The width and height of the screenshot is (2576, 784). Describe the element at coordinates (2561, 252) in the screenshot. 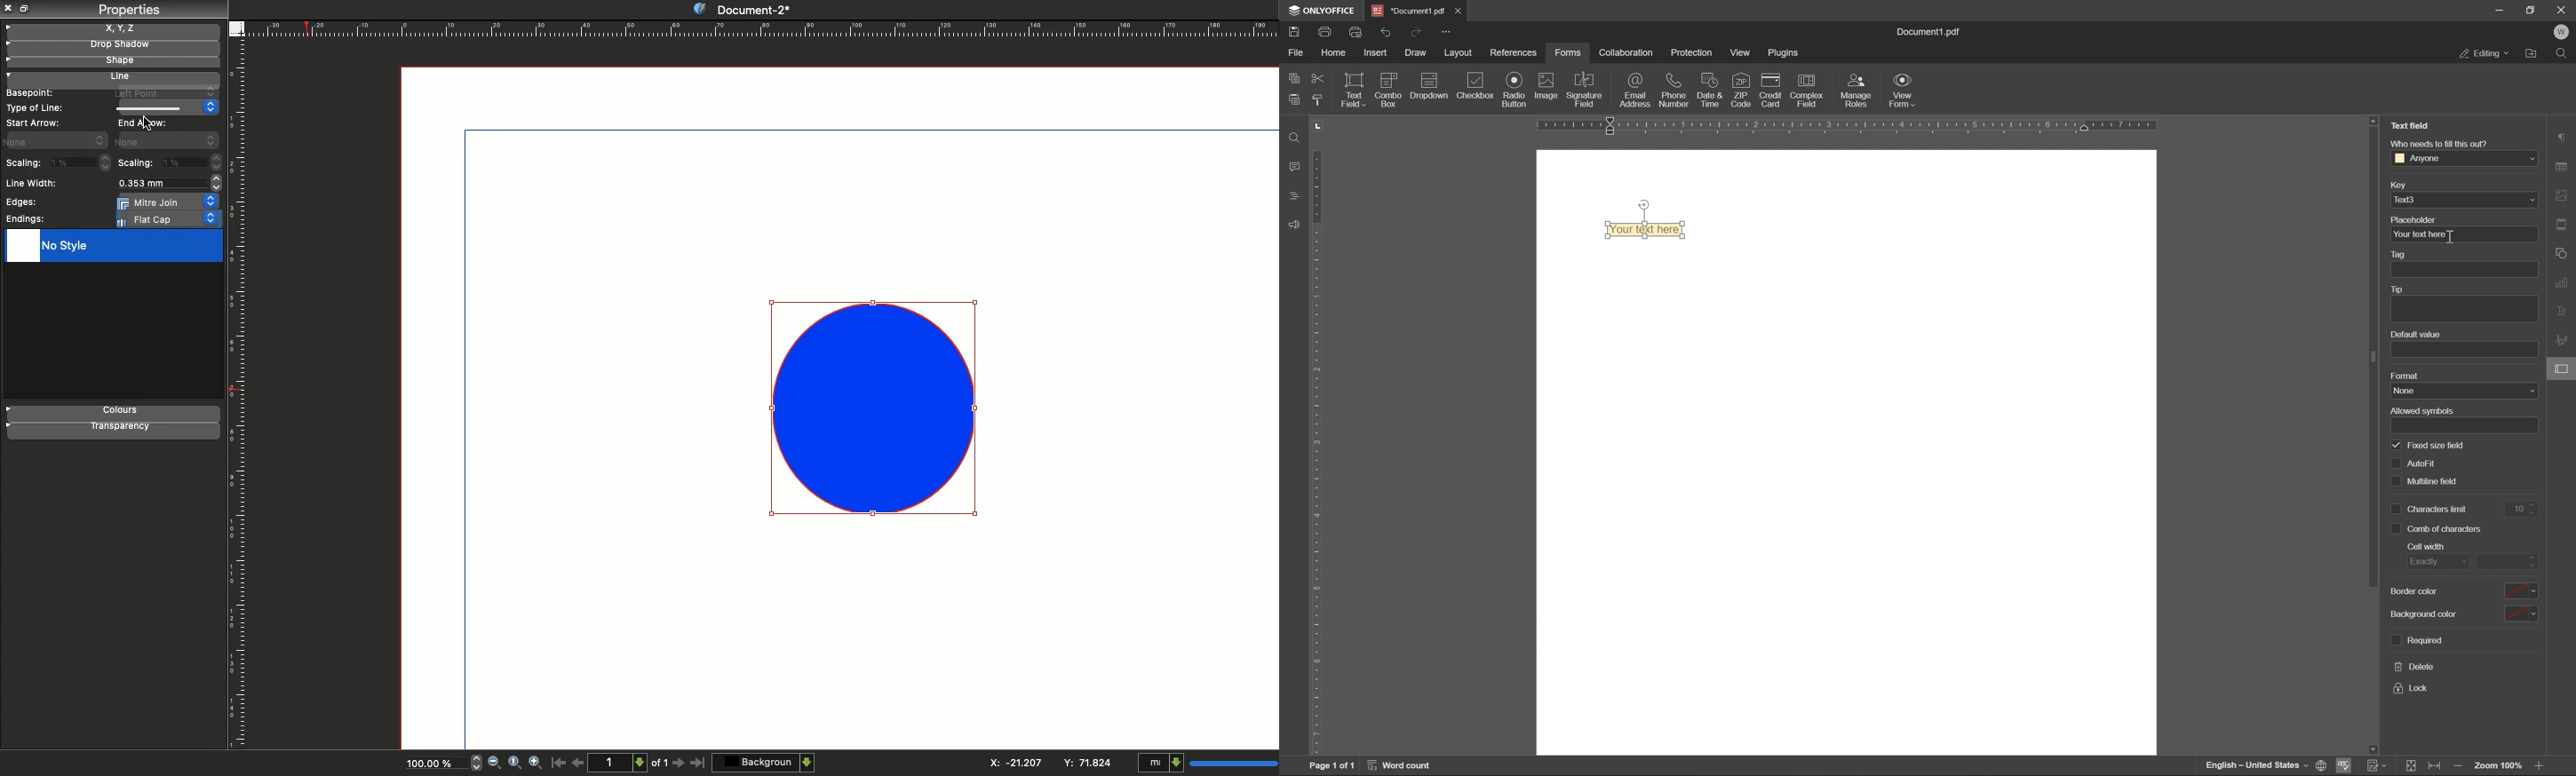

I see `shape settings` at that location.